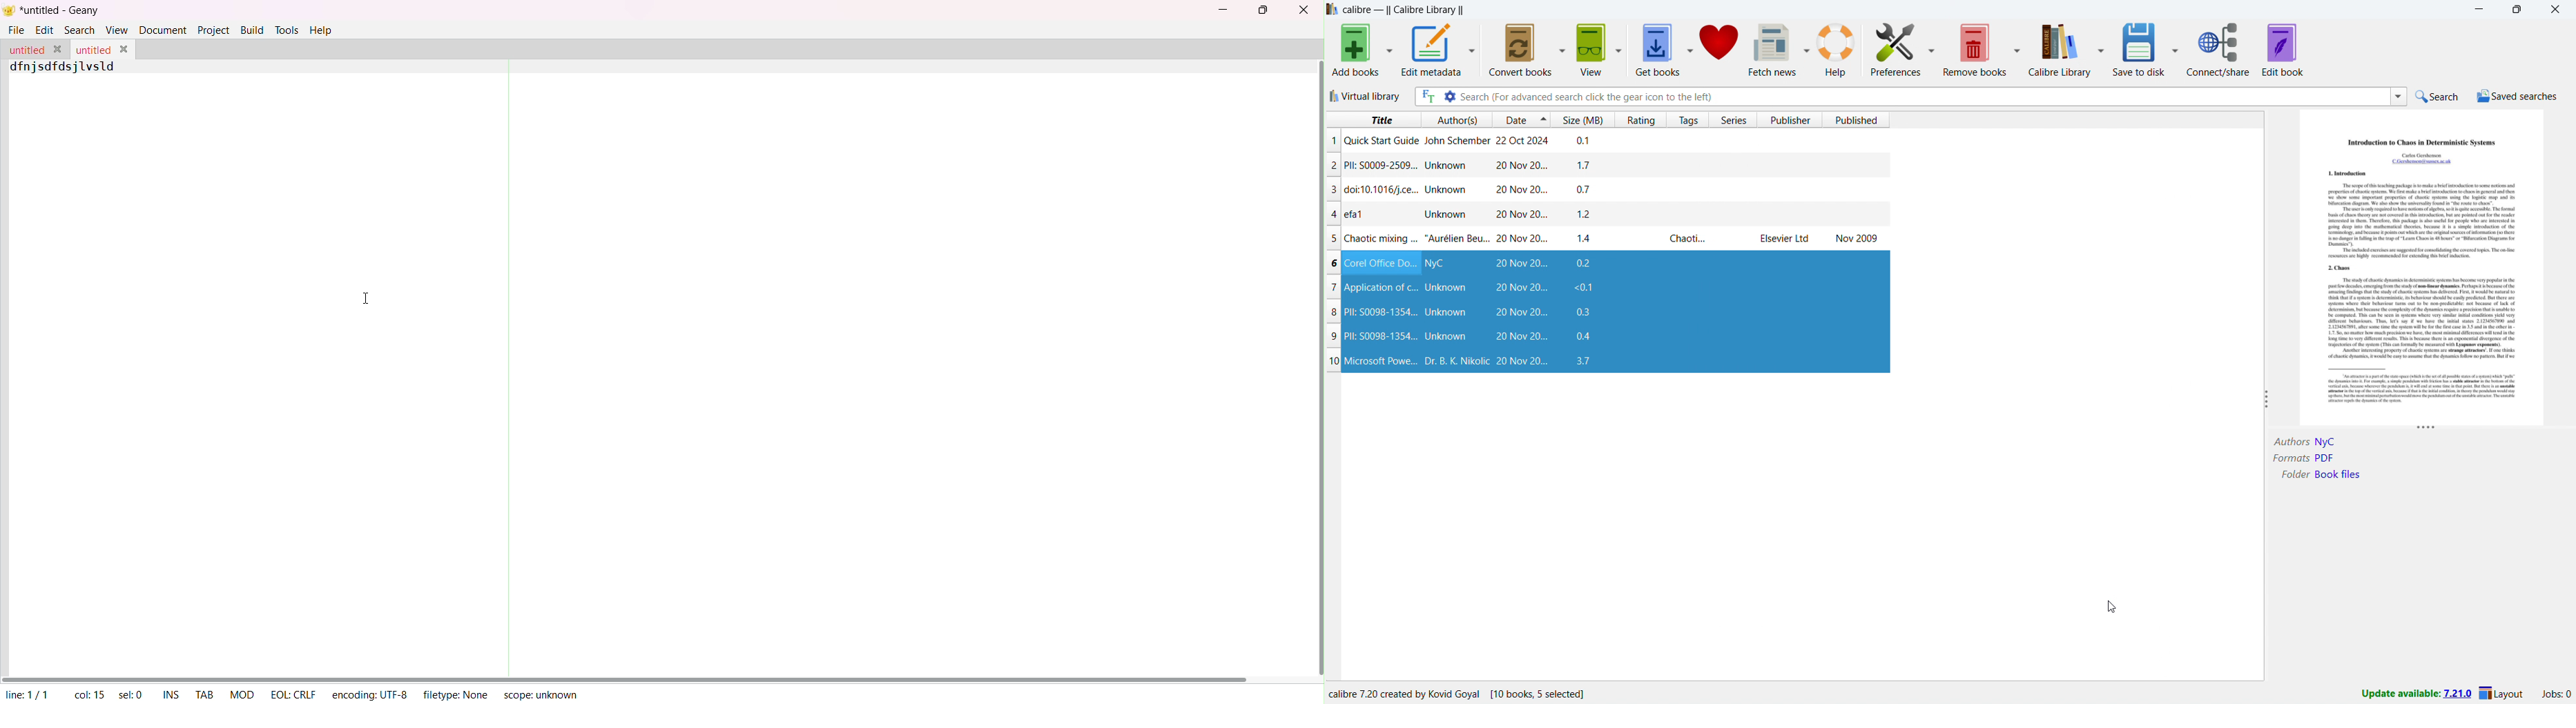 The height and width of the screenshot is (728, 2576). What do you see at coordinates (1605, 142) in the screenshot?
I see `single book entry` at bounding box center [1605, 142].